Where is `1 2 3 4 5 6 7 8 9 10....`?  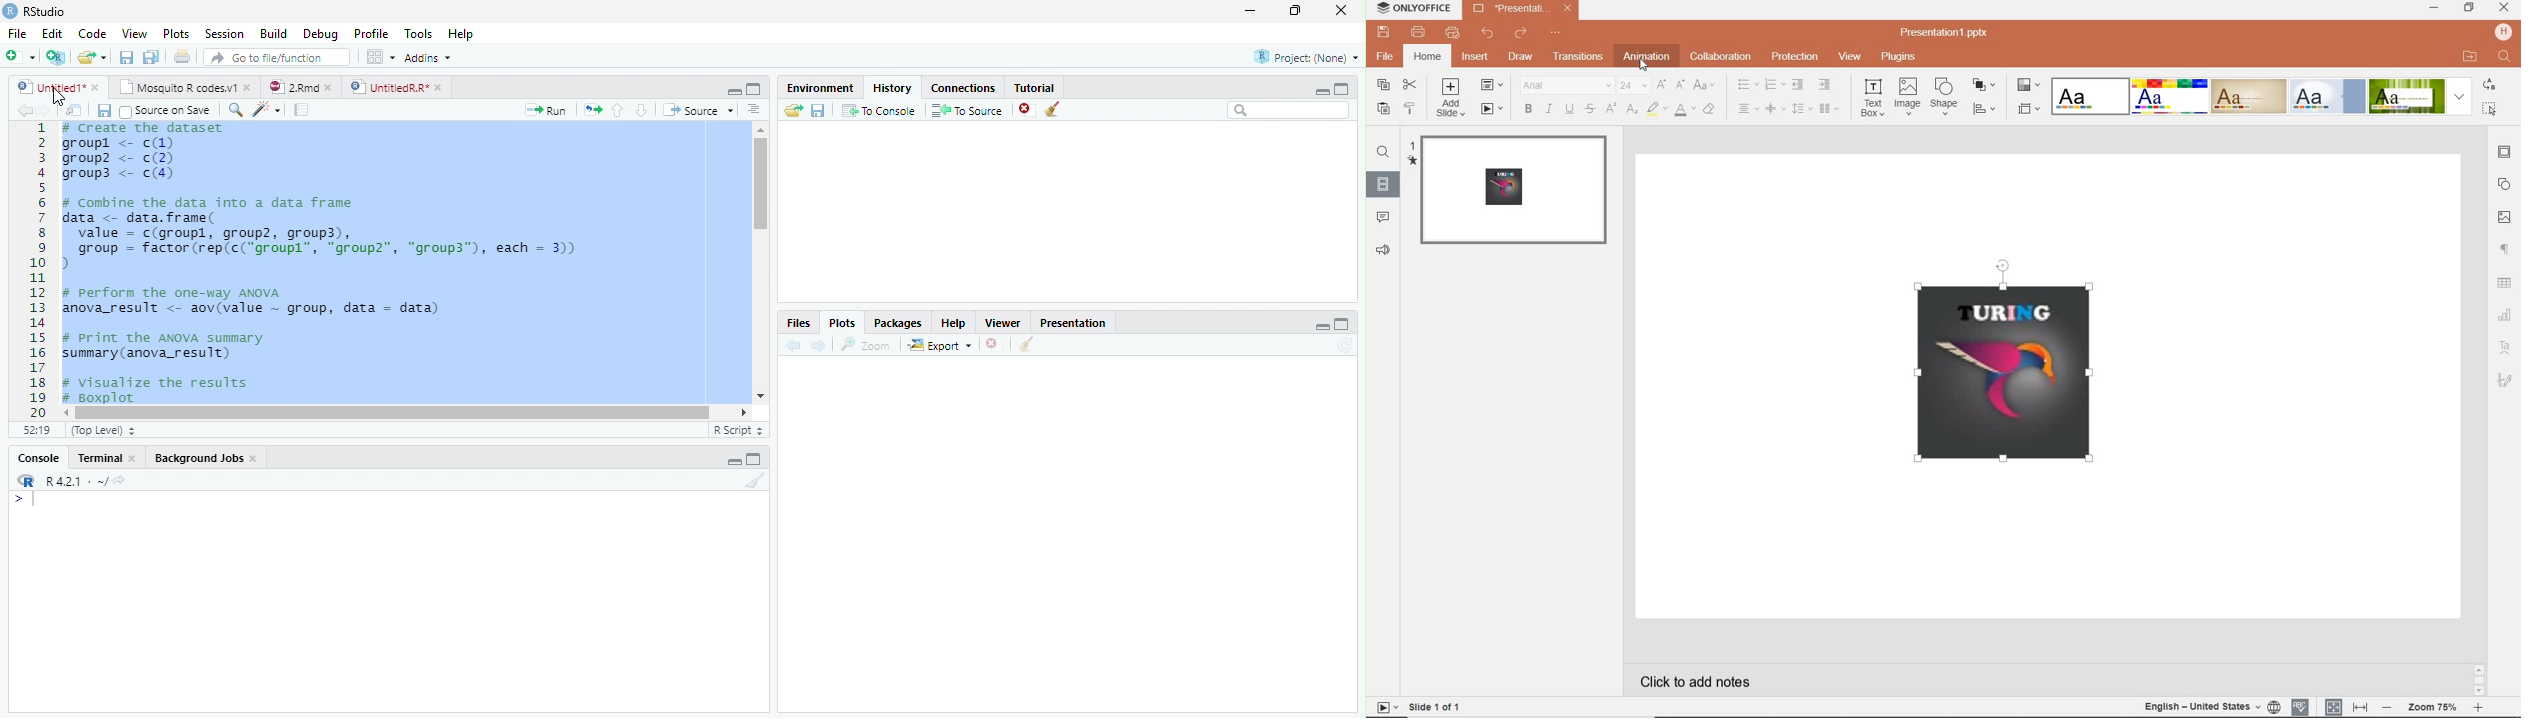 1 2 3 4 5 6 7 8 9 10.... is located at coordinates (39, 271).